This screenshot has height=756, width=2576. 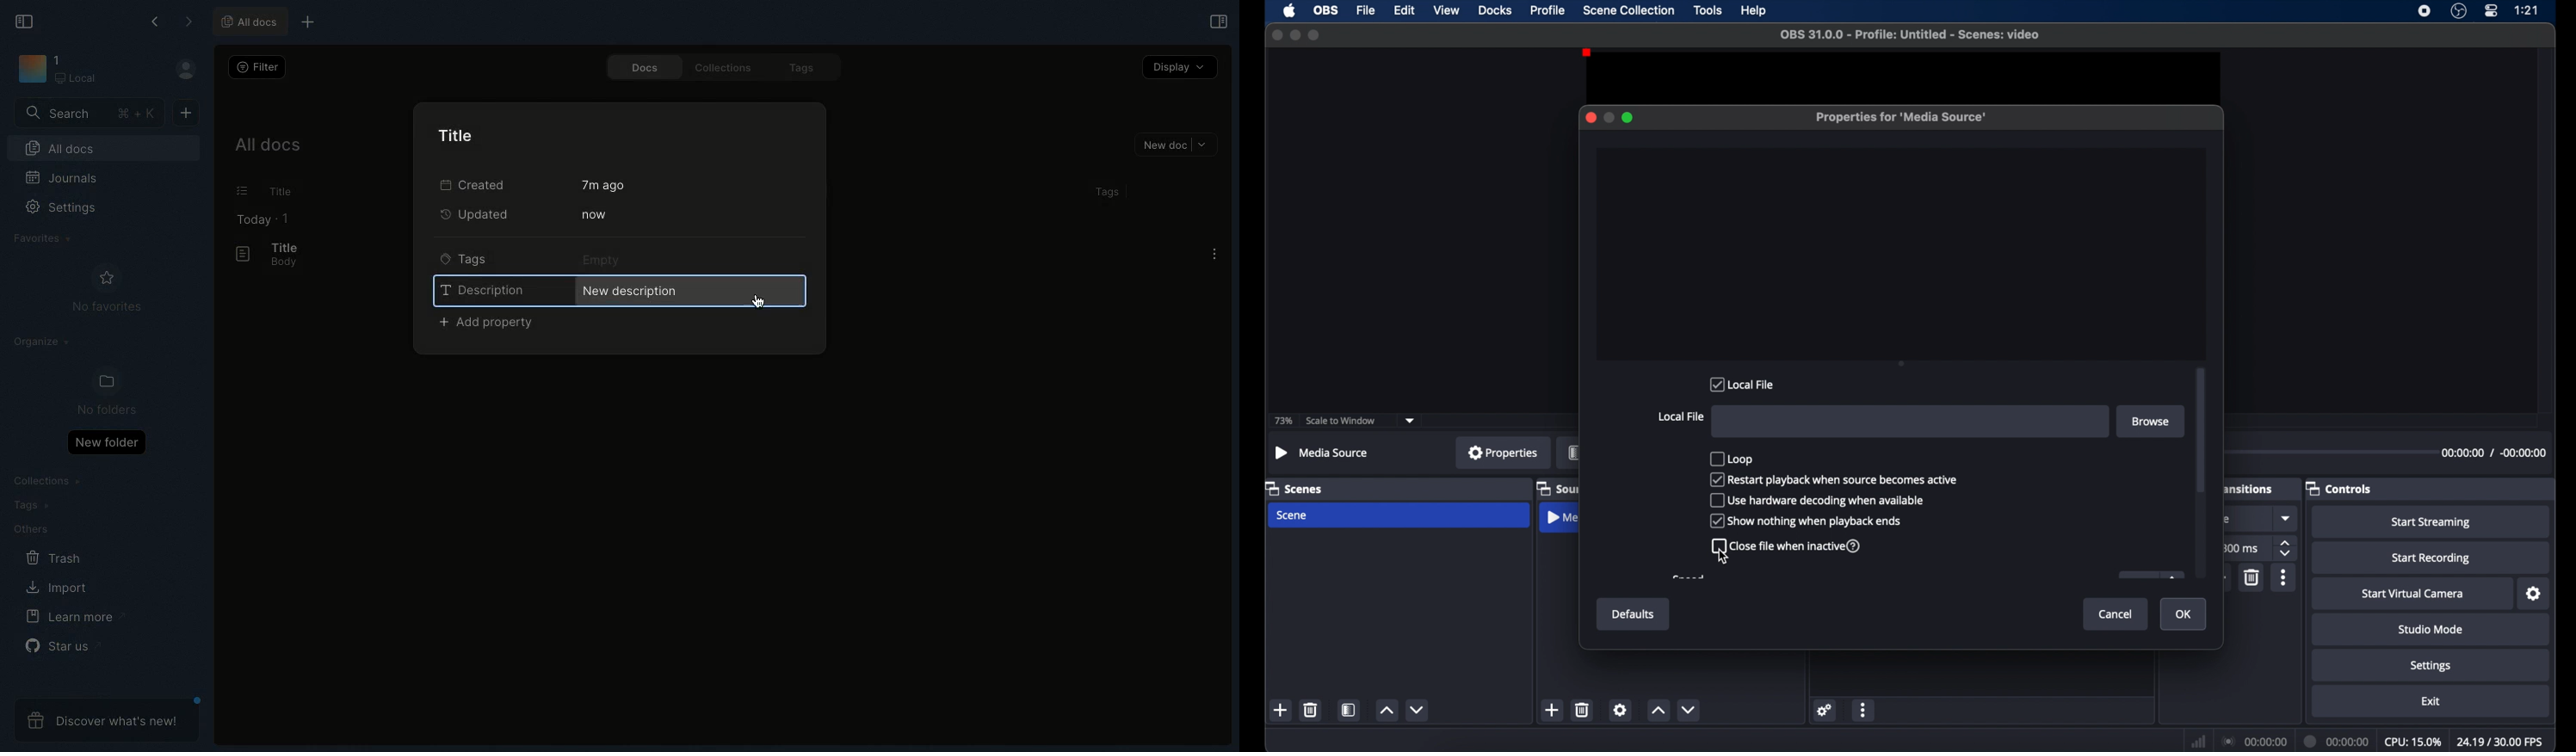 I want to click on duration, so click(x=2337, y=741).